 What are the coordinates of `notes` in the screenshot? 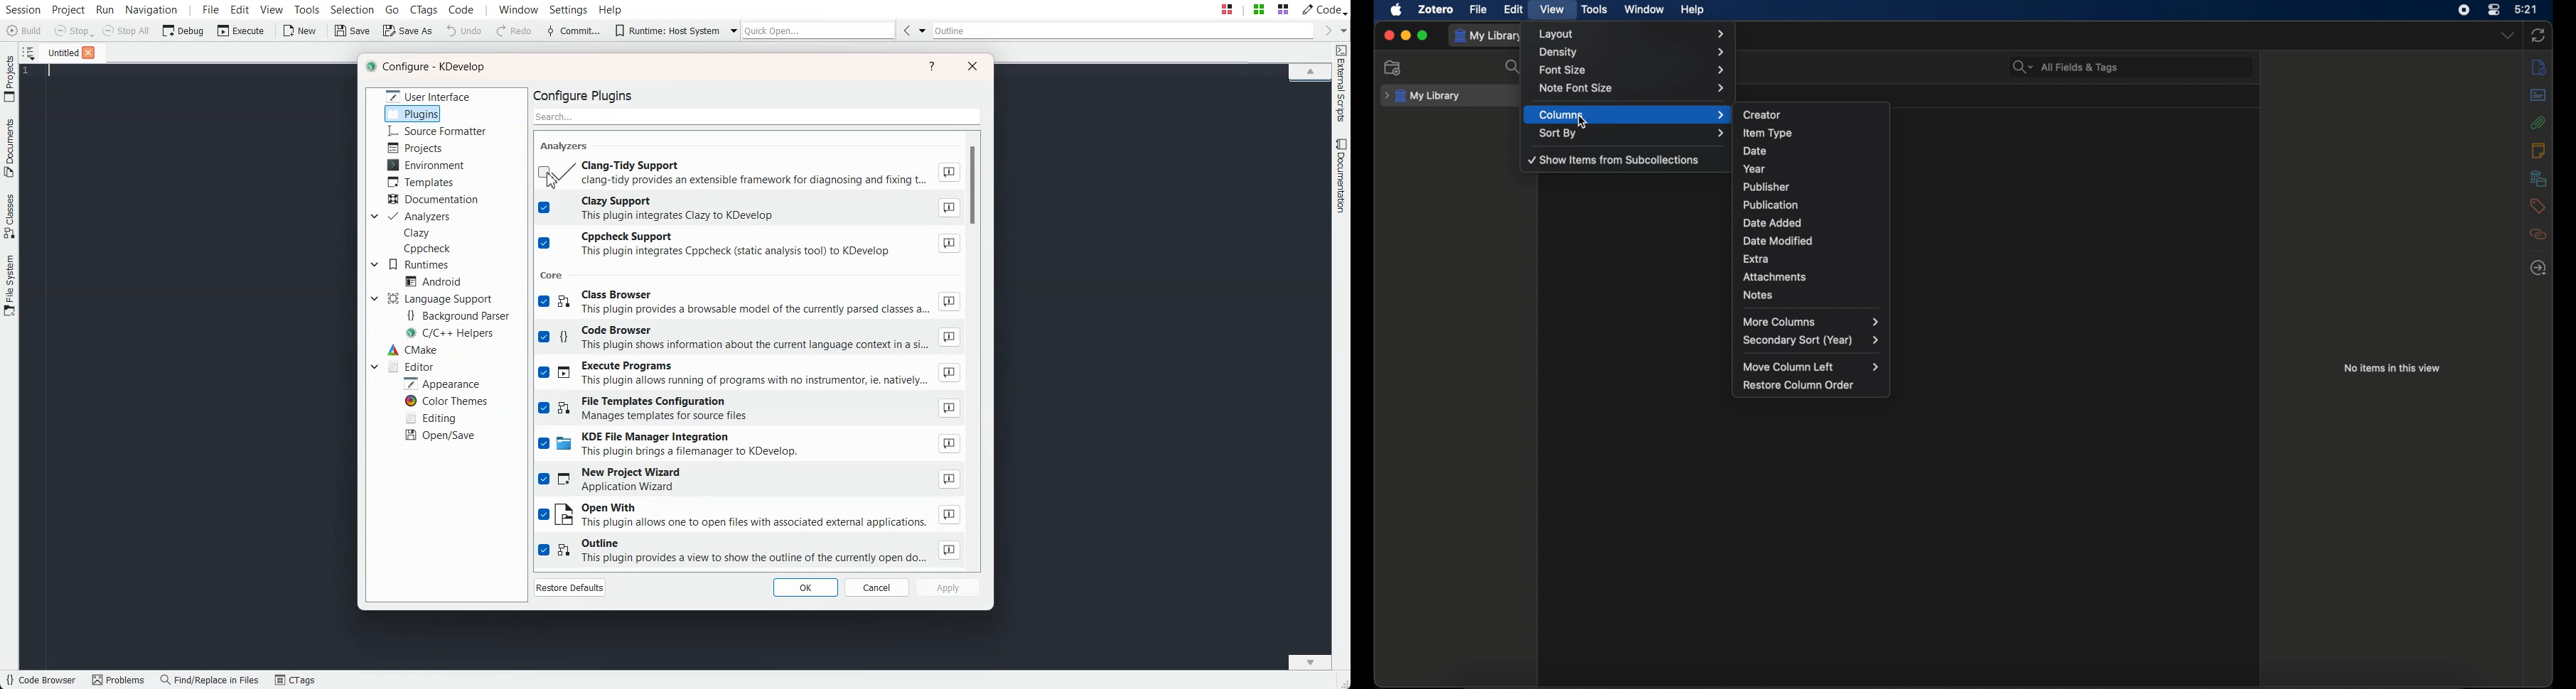 It's located at (2539, 150).